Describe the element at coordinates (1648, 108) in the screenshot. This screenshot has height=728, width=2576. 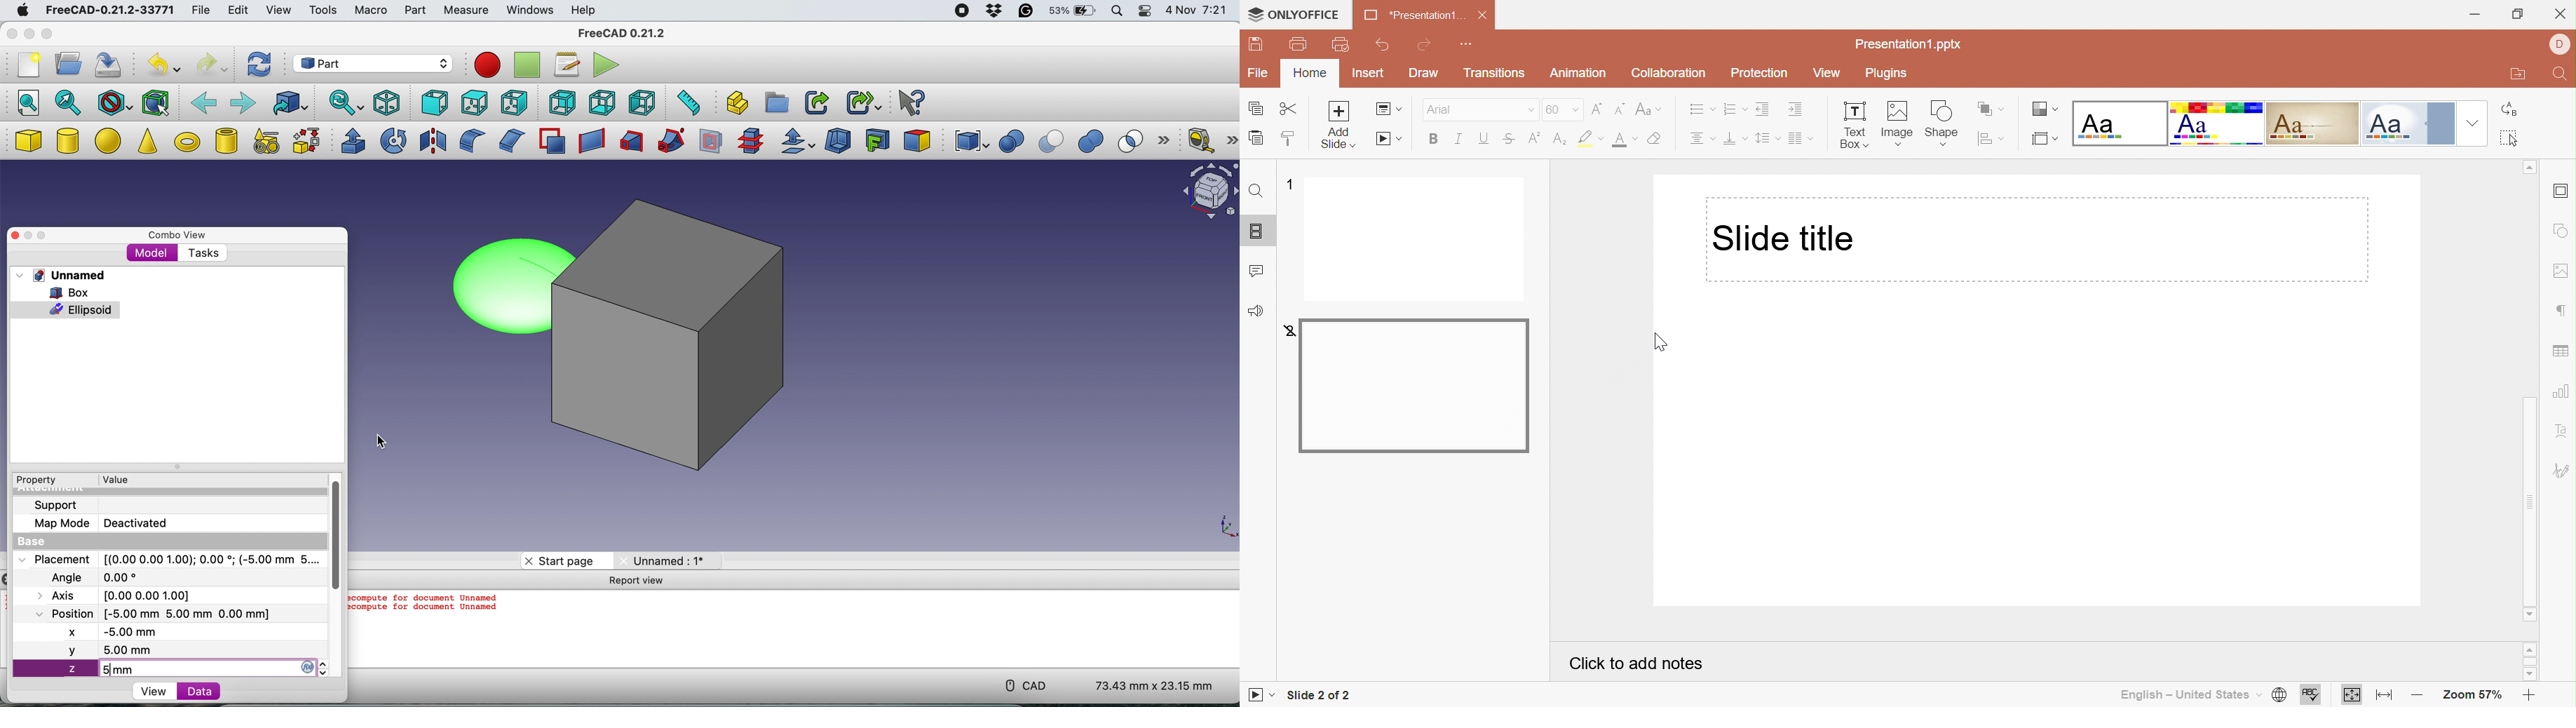
I see `Change case` at that location.